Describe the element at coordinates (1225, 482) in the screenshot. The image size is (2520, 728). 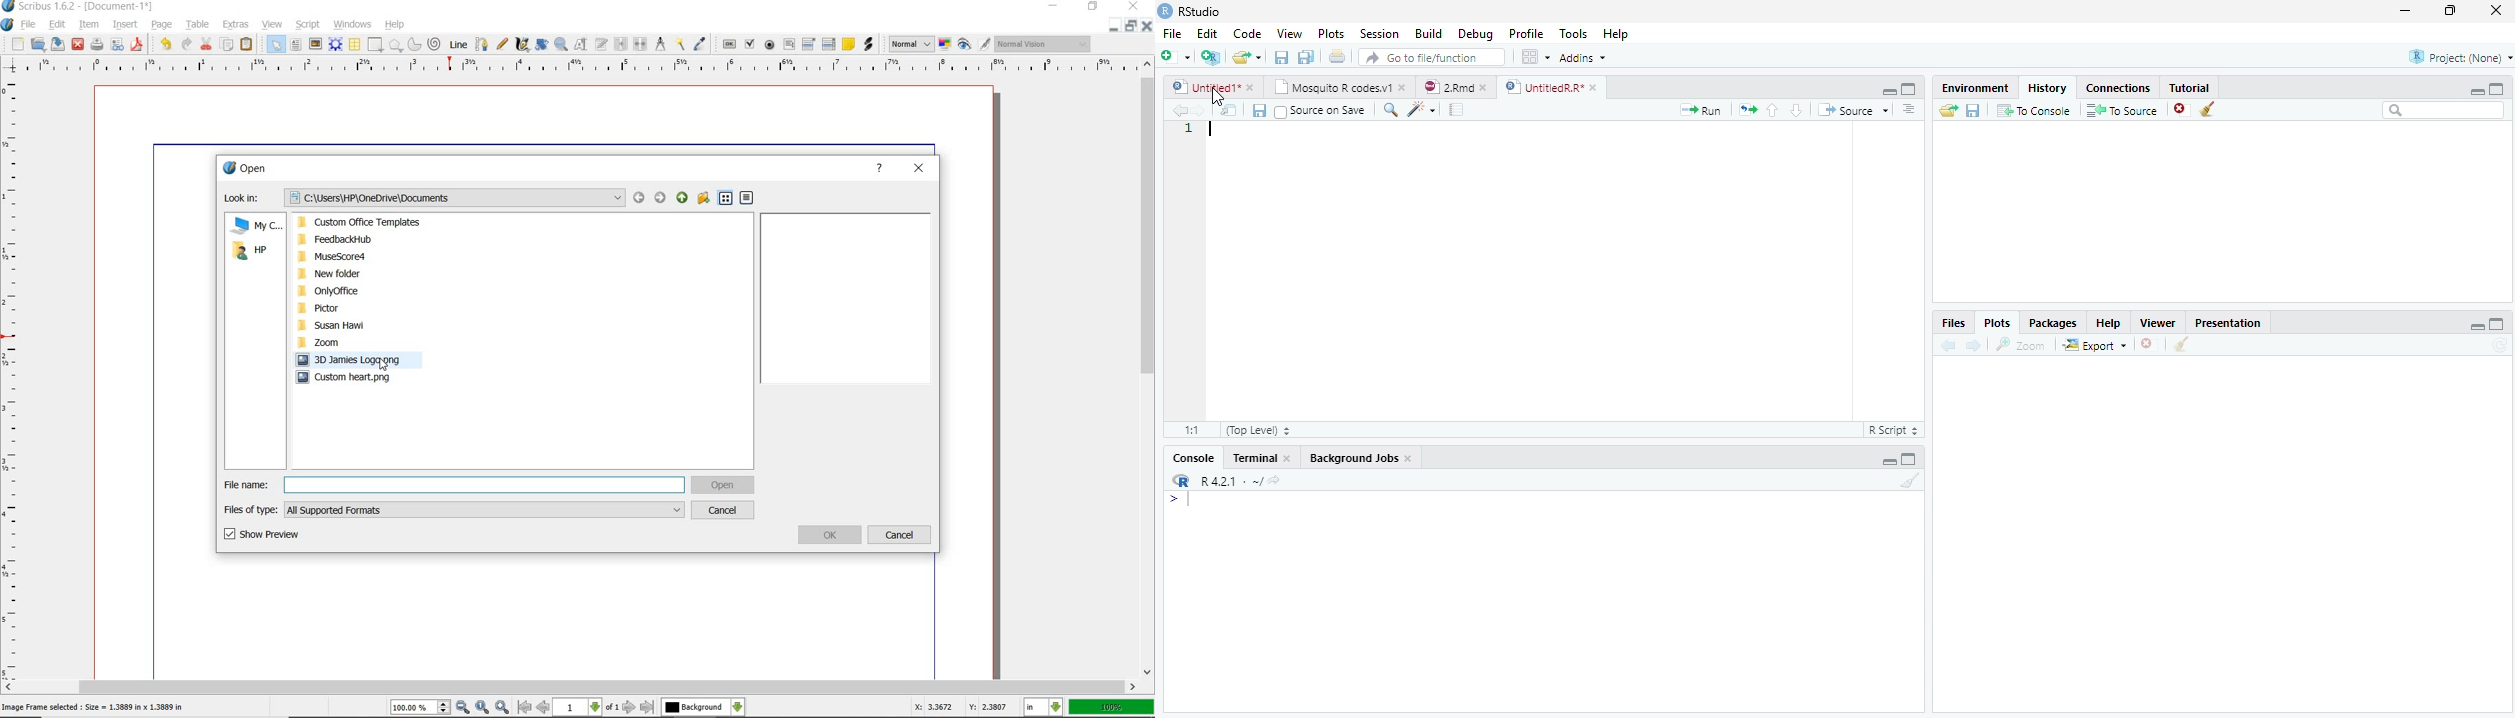
I see `R 4.2.1` at that location.